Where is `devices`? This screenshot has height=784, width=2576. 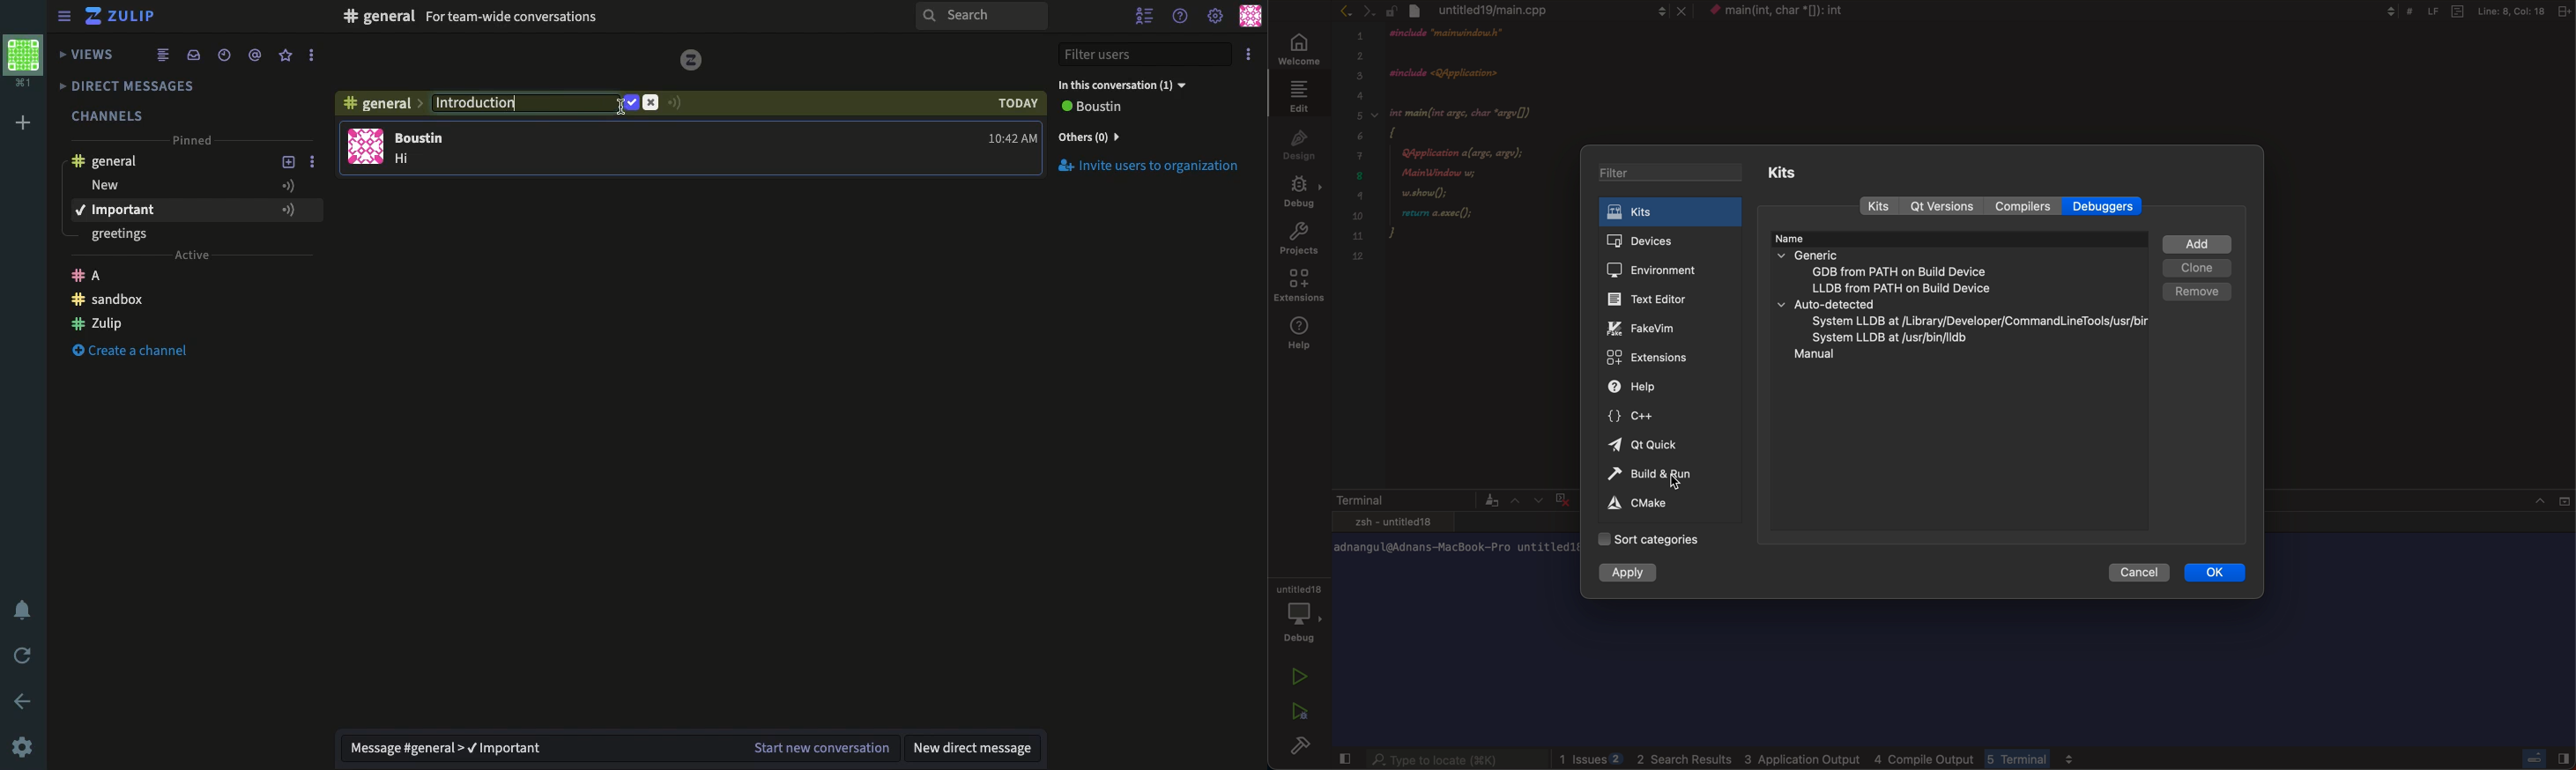
devices is located at coordinates (1663, 241).